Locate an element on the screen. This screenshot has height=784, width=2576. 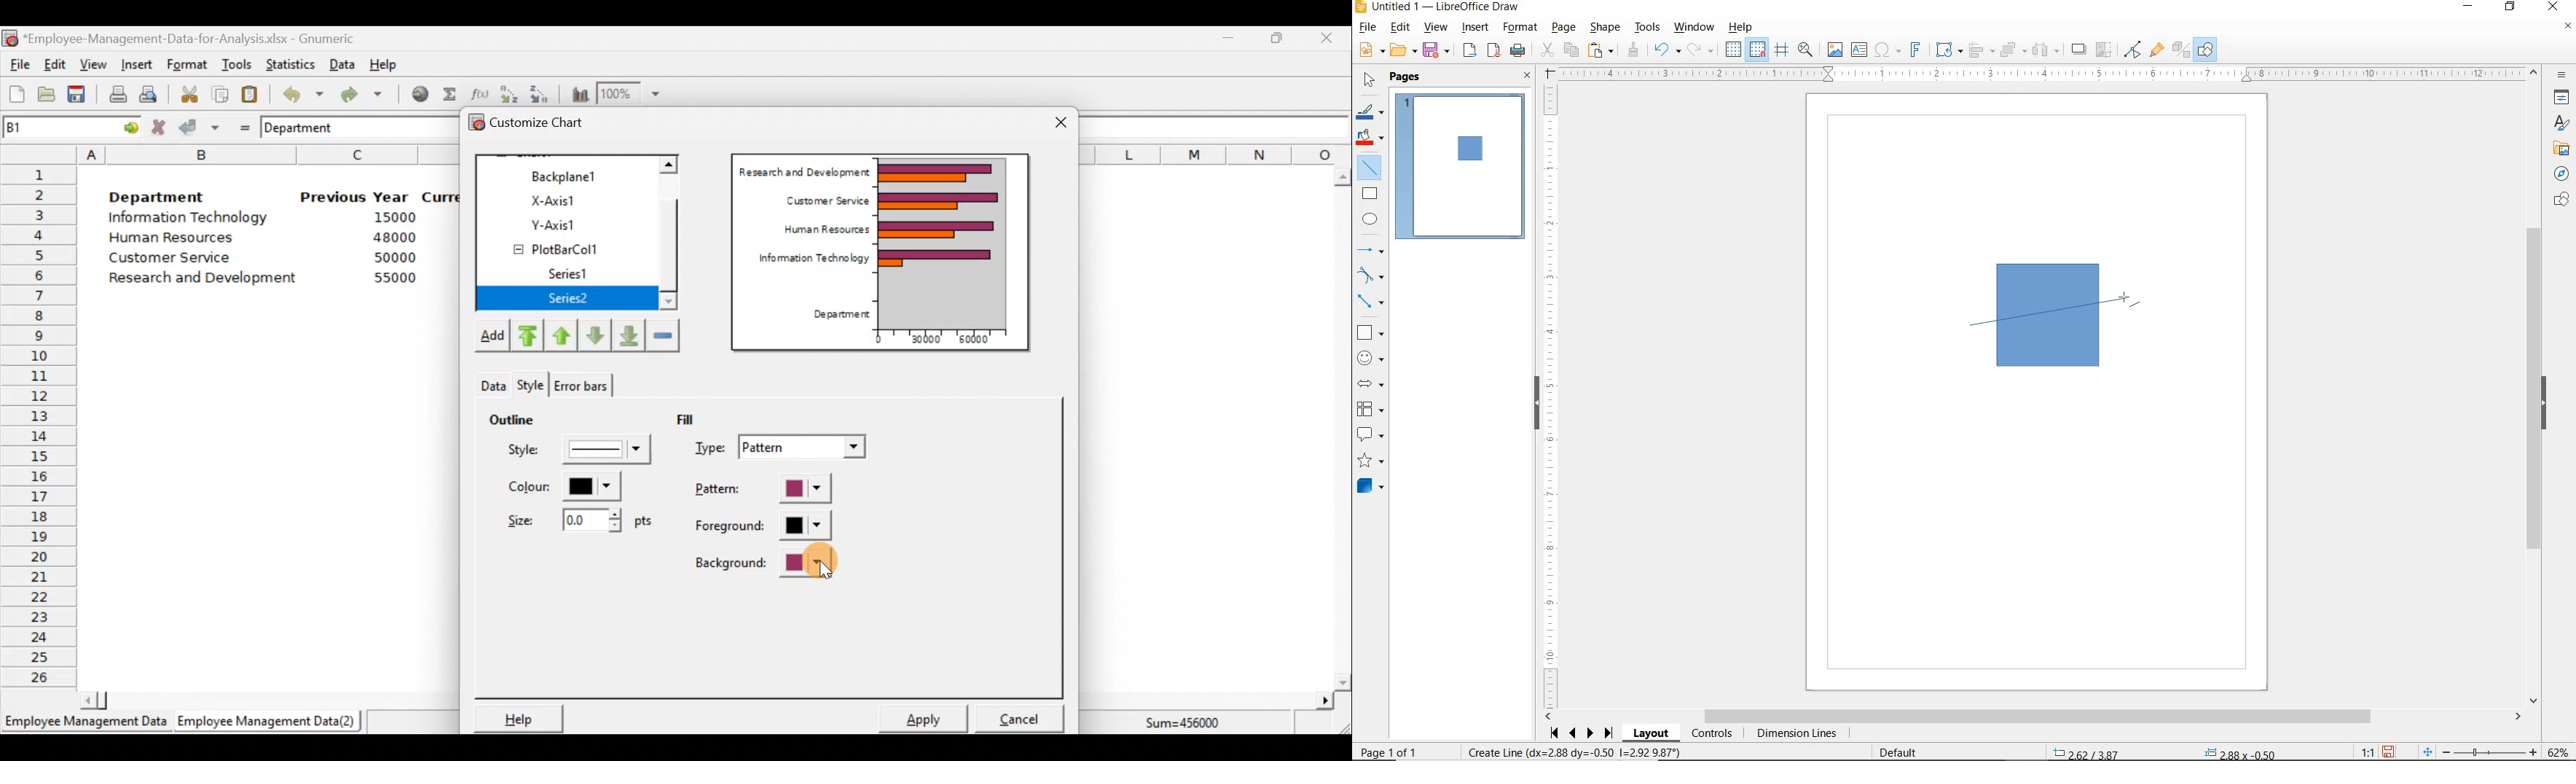
LINE TOOL is located at coordinates (1974, 327).